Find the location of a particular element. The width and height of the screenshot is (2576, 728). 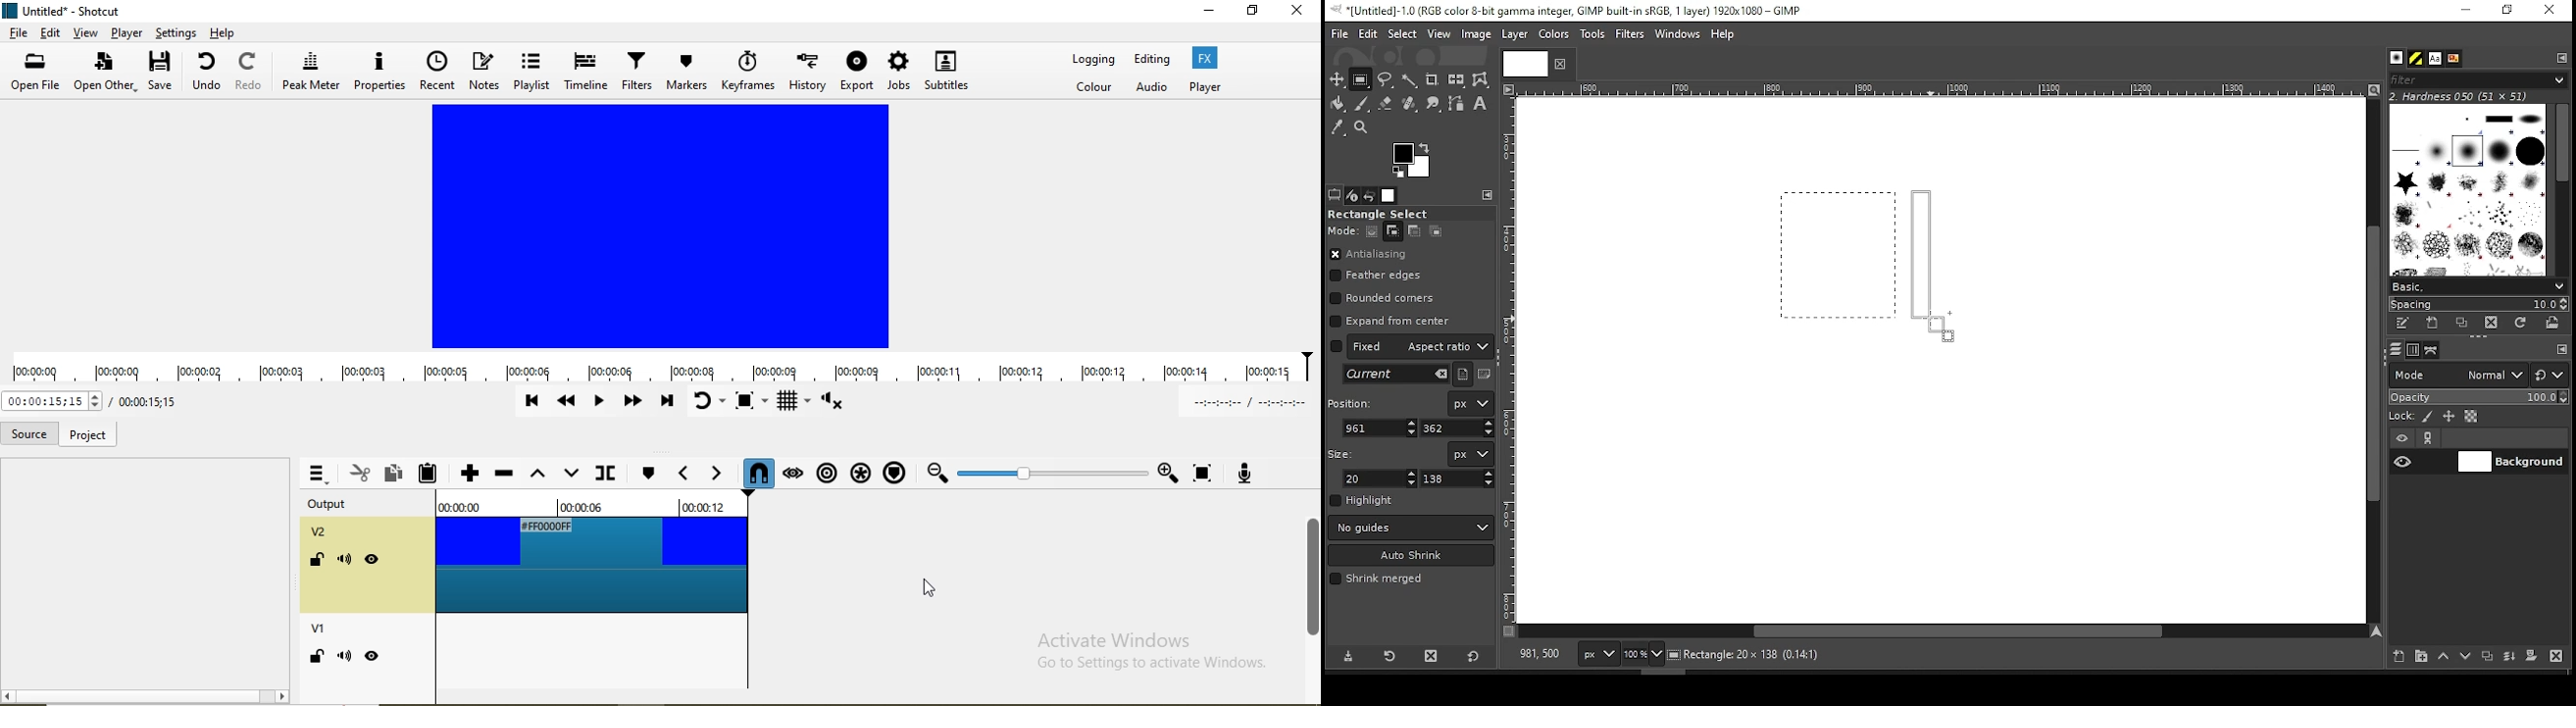

Ripple markers is located at coordinates (893, 471).